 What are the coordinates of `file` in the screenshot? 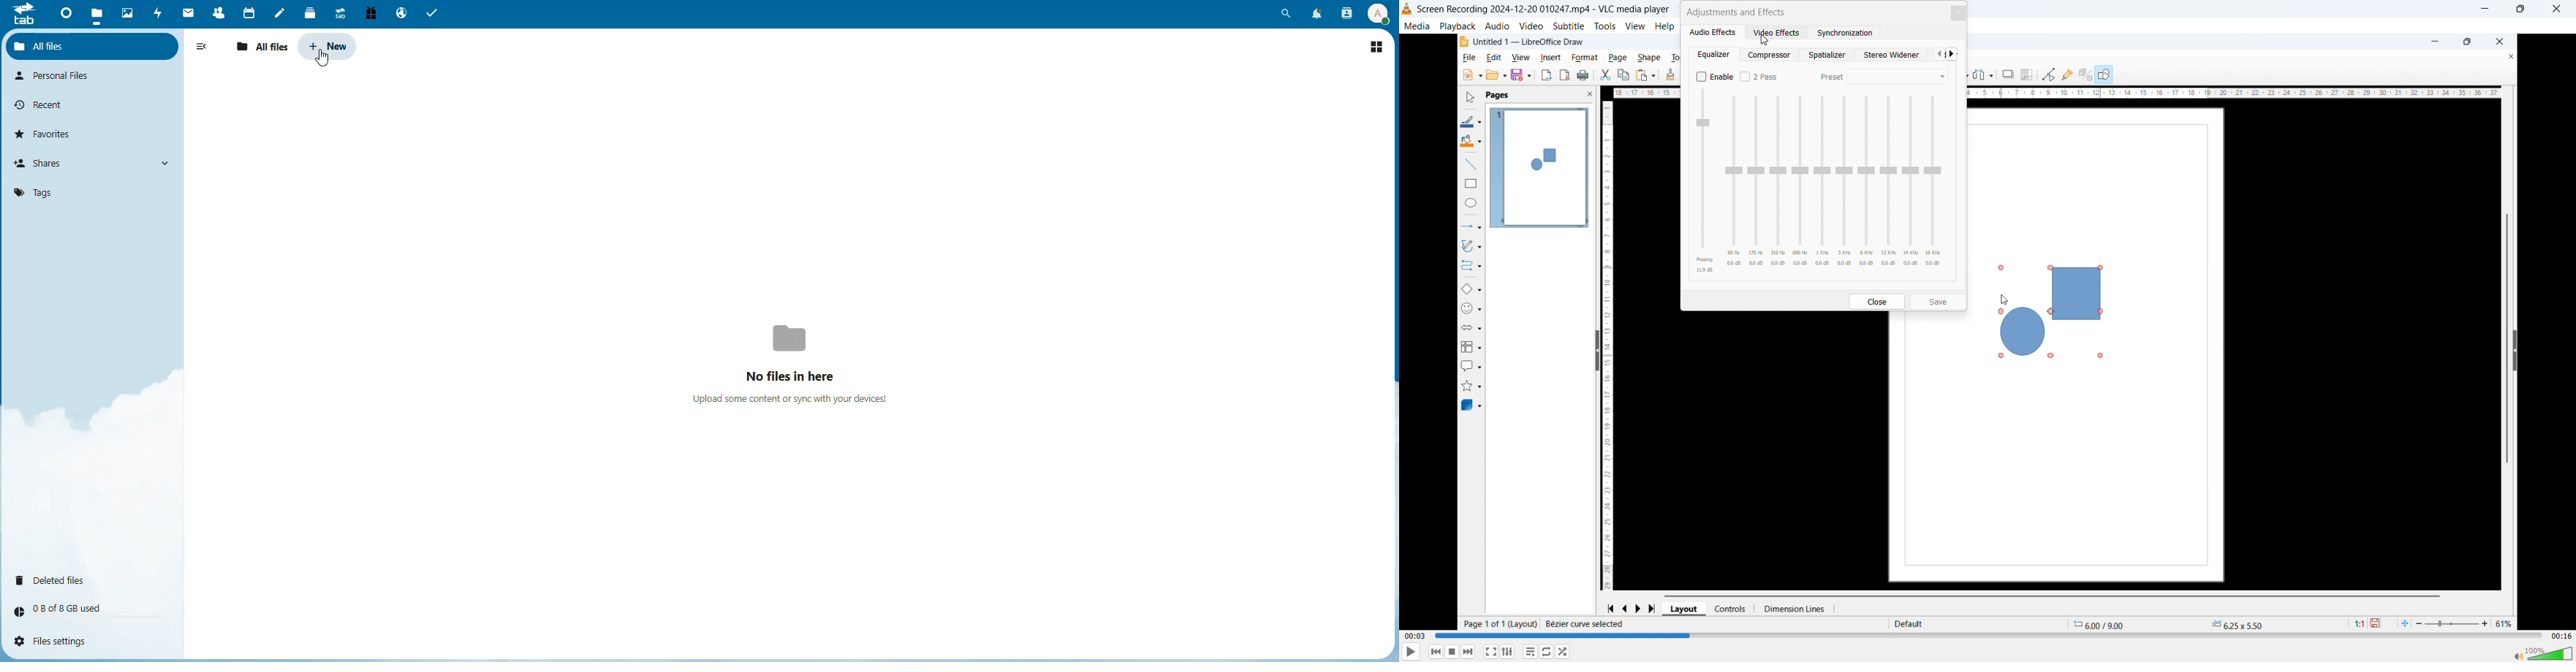 It's located at (98, 12).